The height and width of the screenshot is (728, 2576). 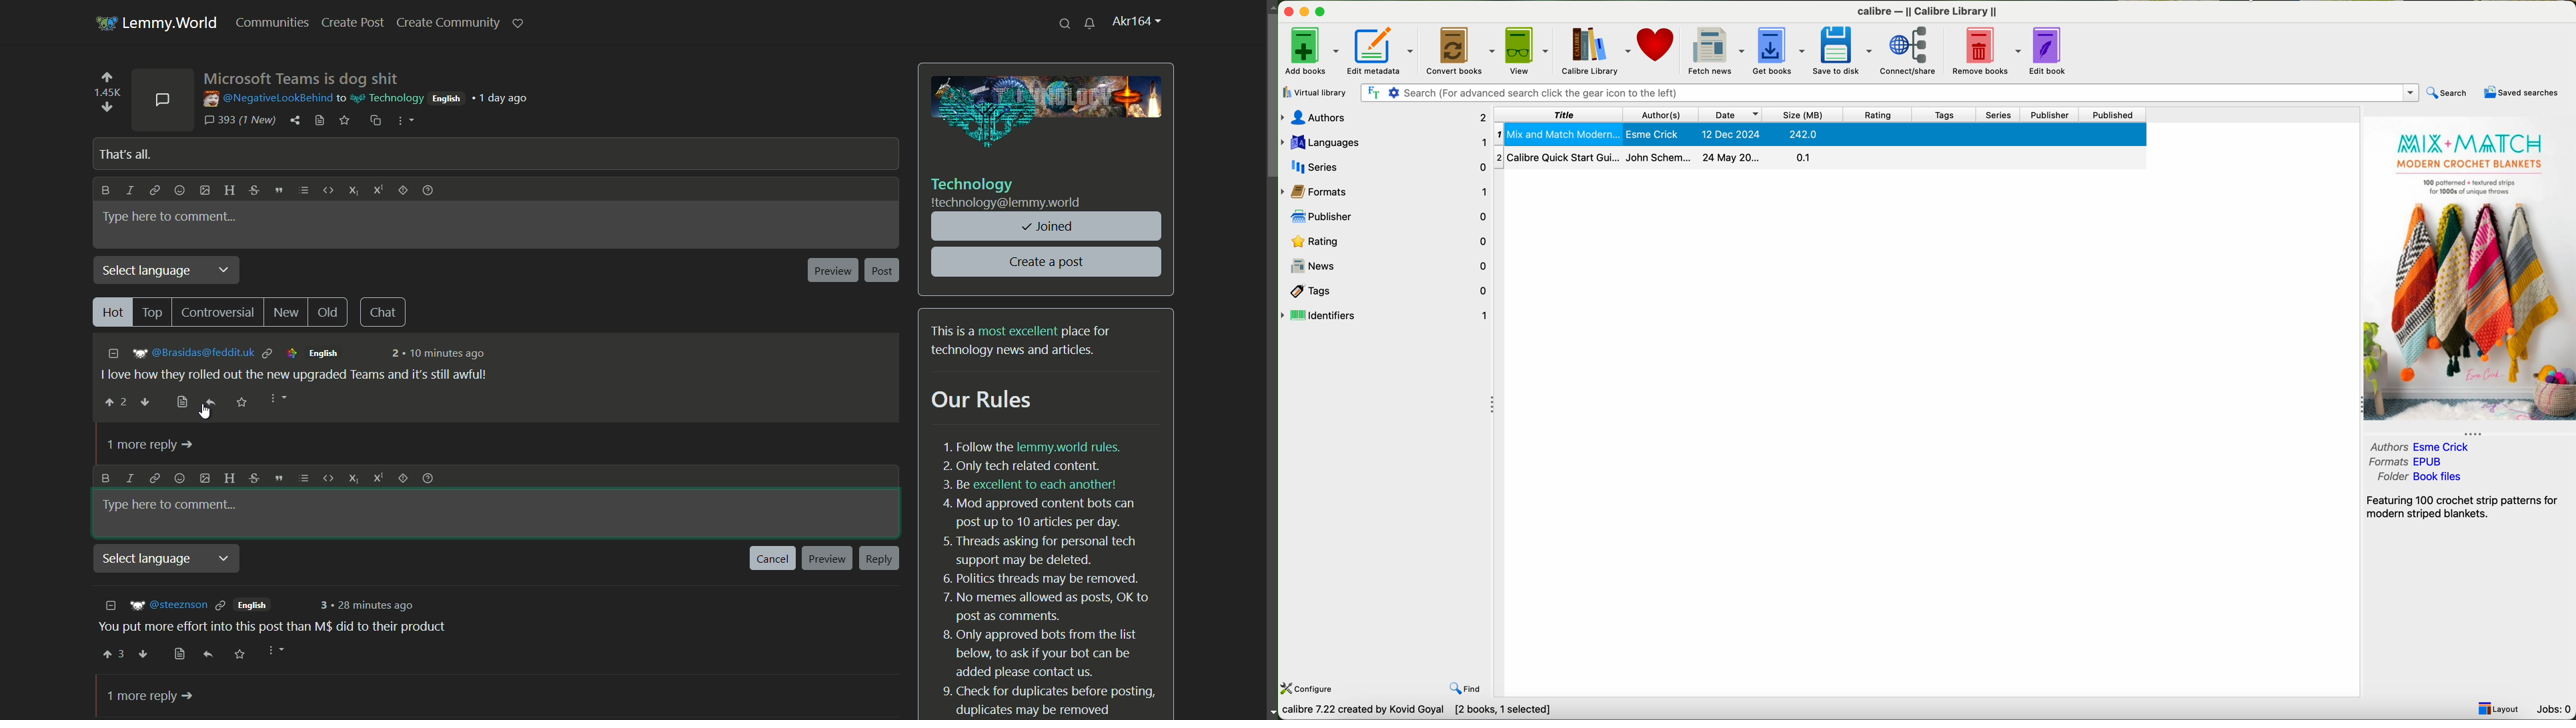 I want to click on number of votes, so click(x=106, y=93).